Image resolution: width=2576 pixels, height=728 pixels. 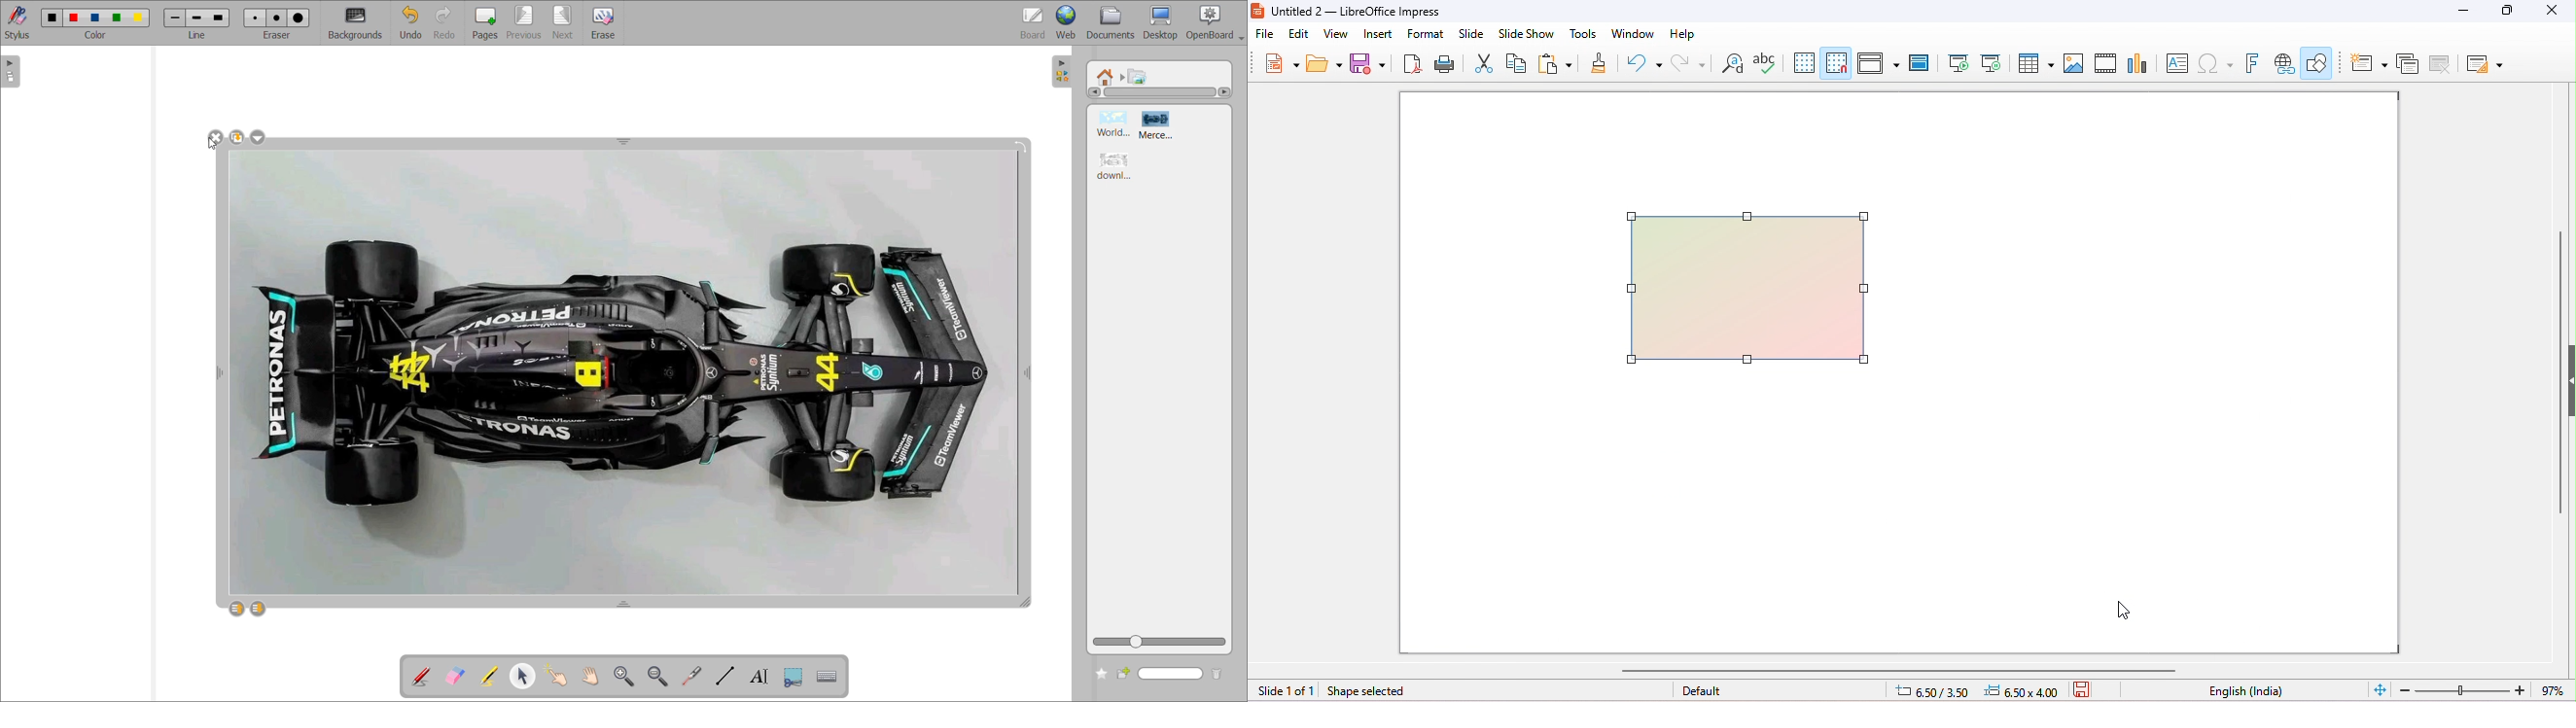 What do you see at coordinates (1264, 34) in the screenshot?
I see `file` at bounding box center [1264, 34].